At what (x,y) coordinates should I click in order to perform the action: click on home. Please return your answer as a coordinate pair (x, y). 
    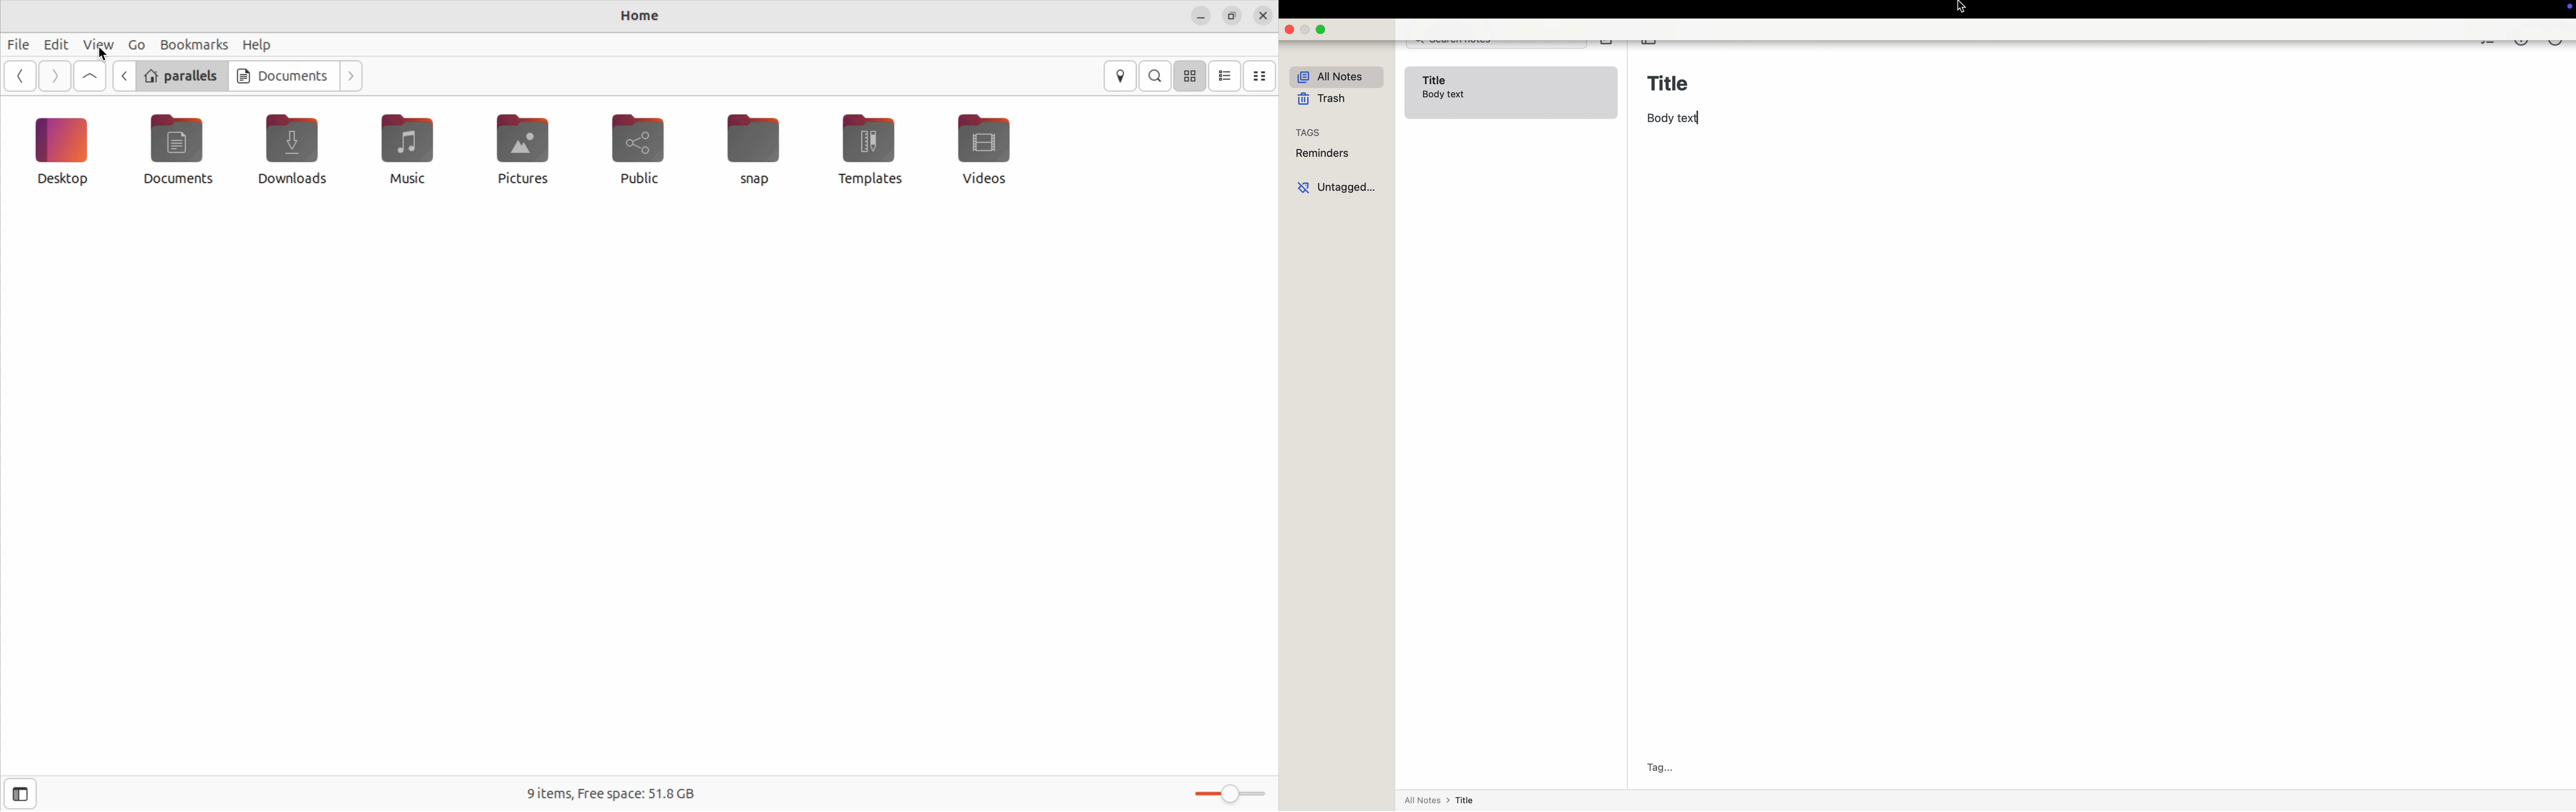
    Looking at the image, I should click on (643, 17).